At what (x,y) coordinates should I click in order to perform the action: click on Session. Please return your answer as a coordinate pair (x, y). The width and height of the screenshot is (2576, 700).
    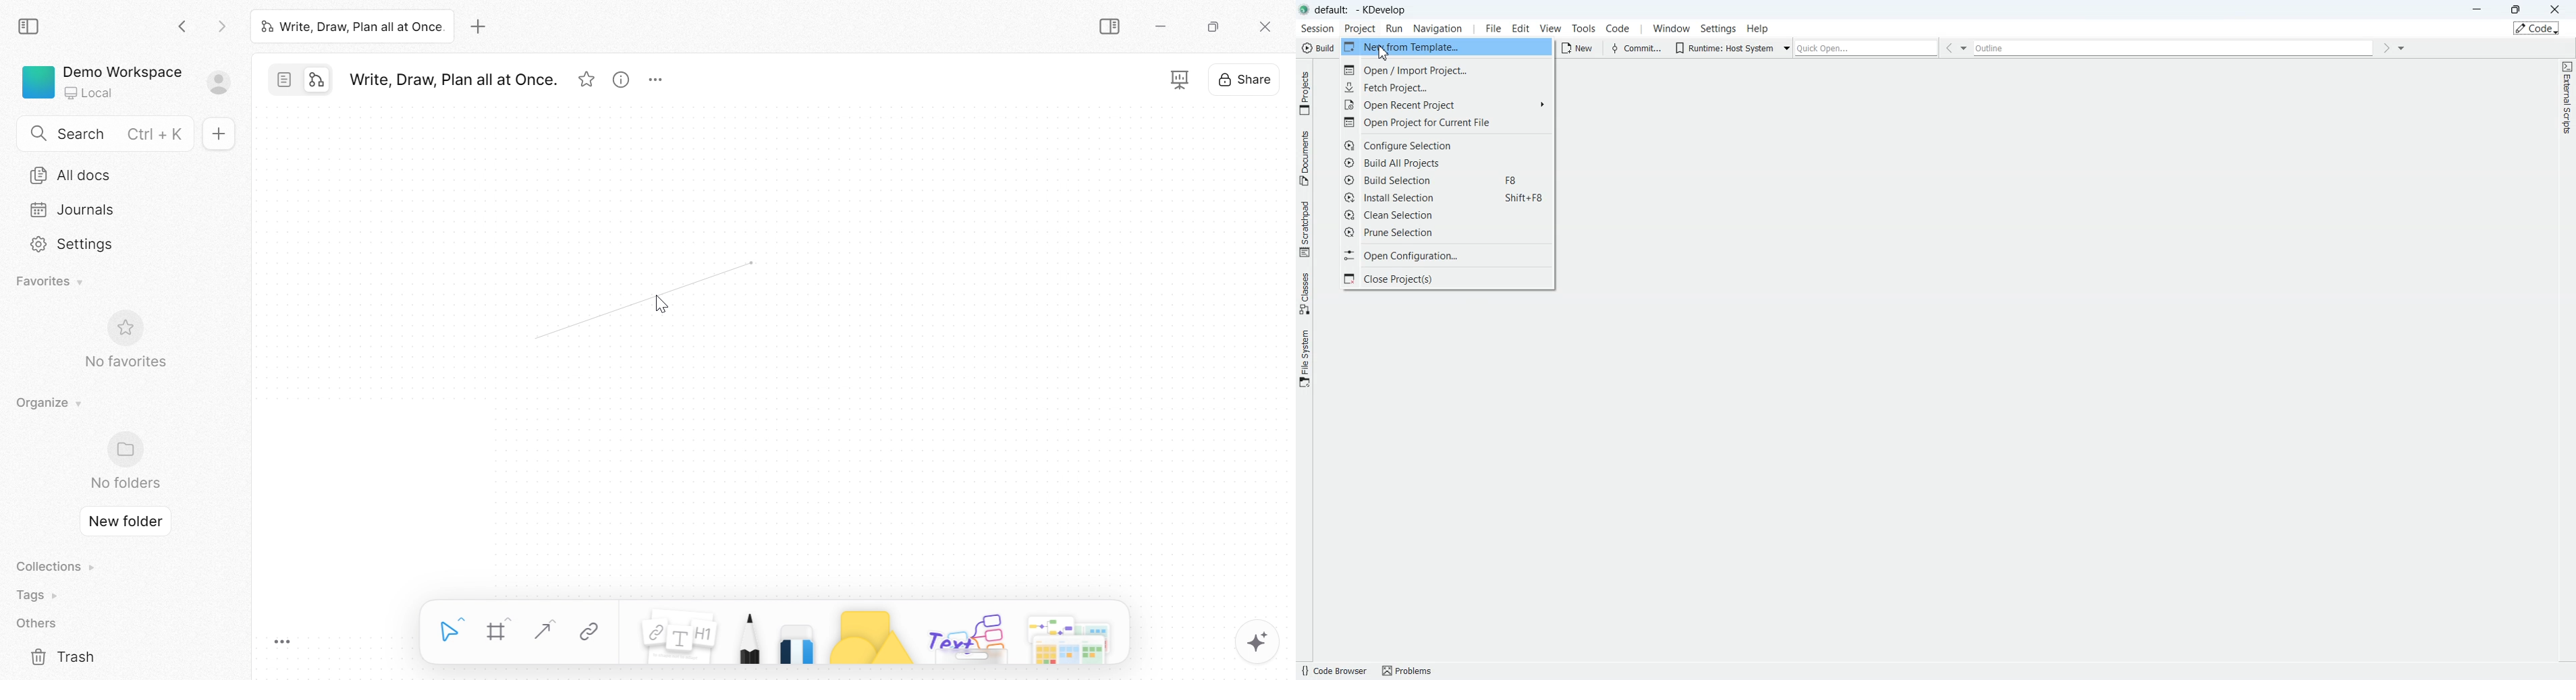
    Looking at the image, I should click on (1316, 29).